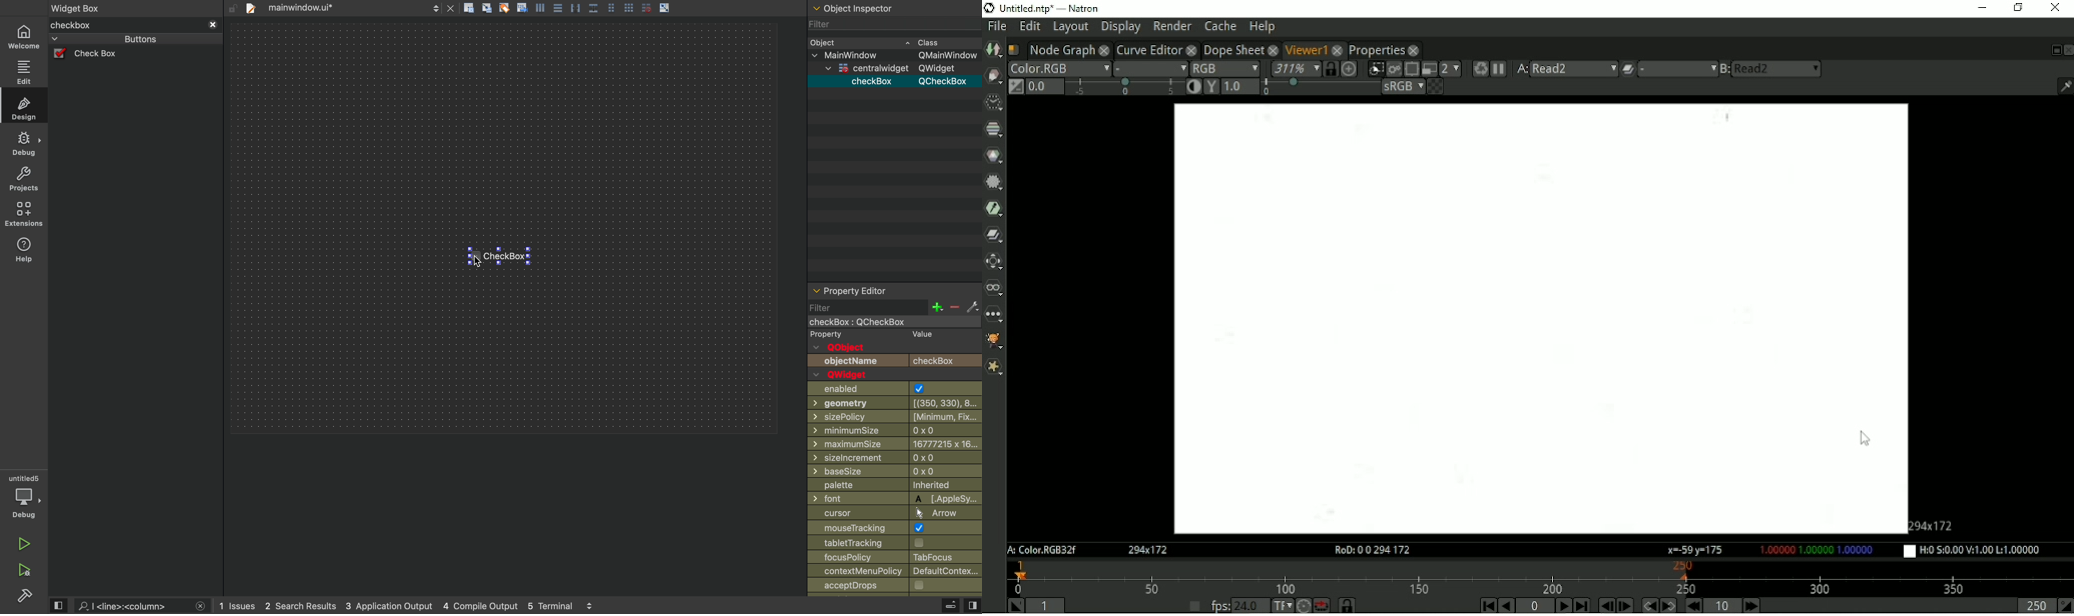 The height and width of the screenshot is (616, 2100). I want to click on home, so click(24, 35).